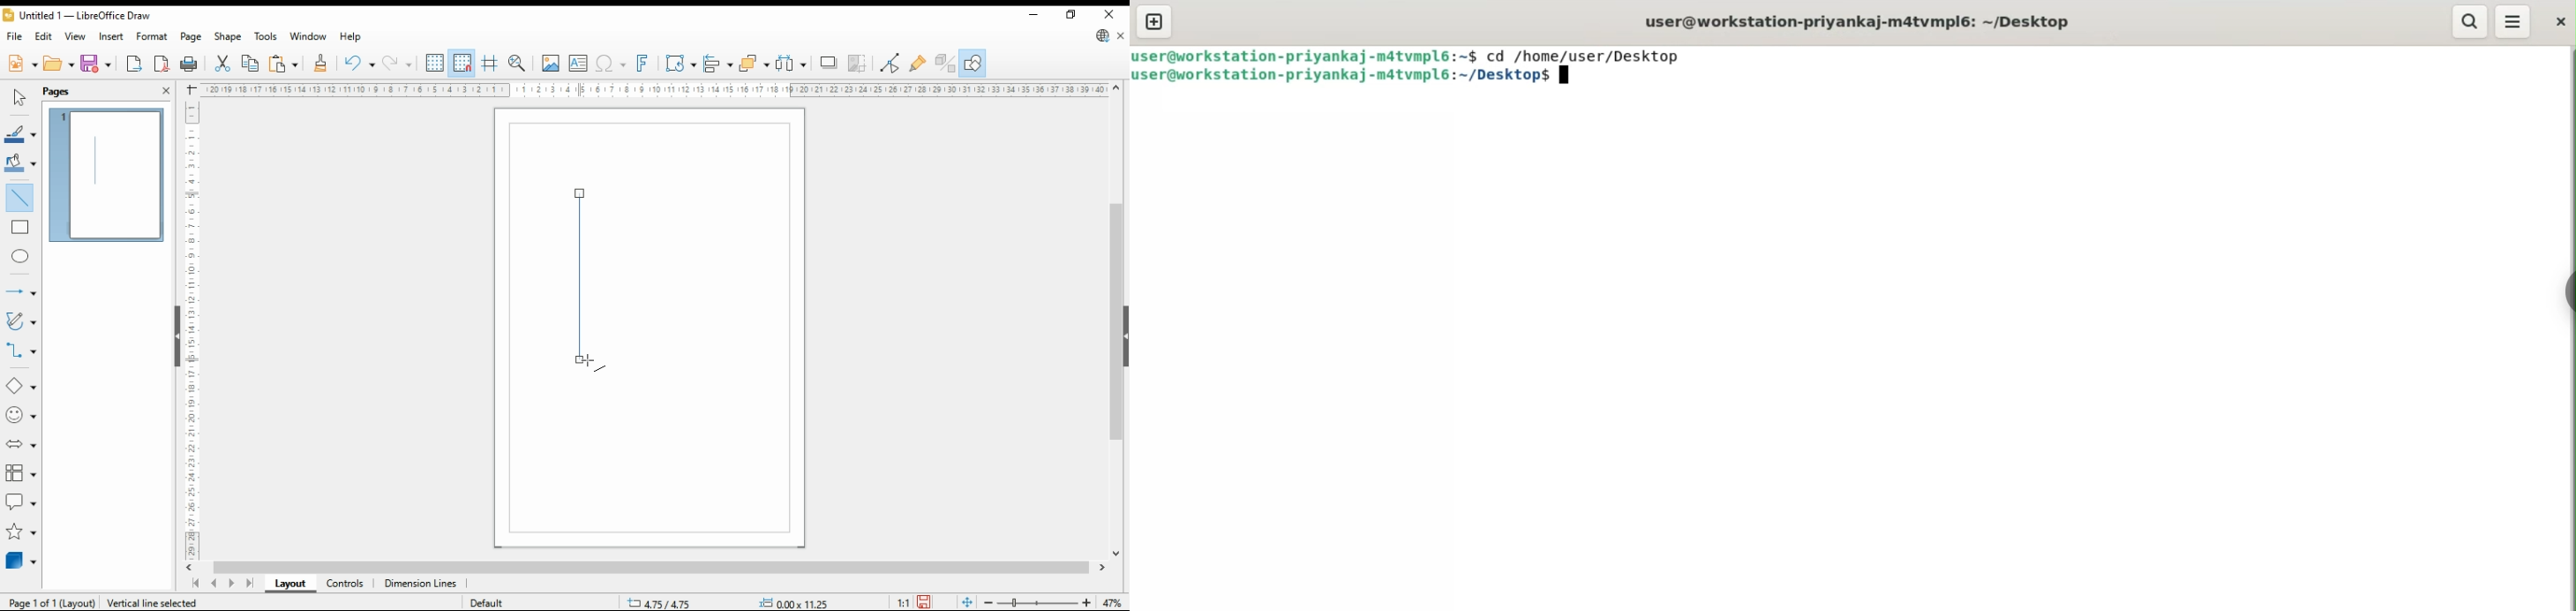  I want to click on move down, so click(1116, 555).